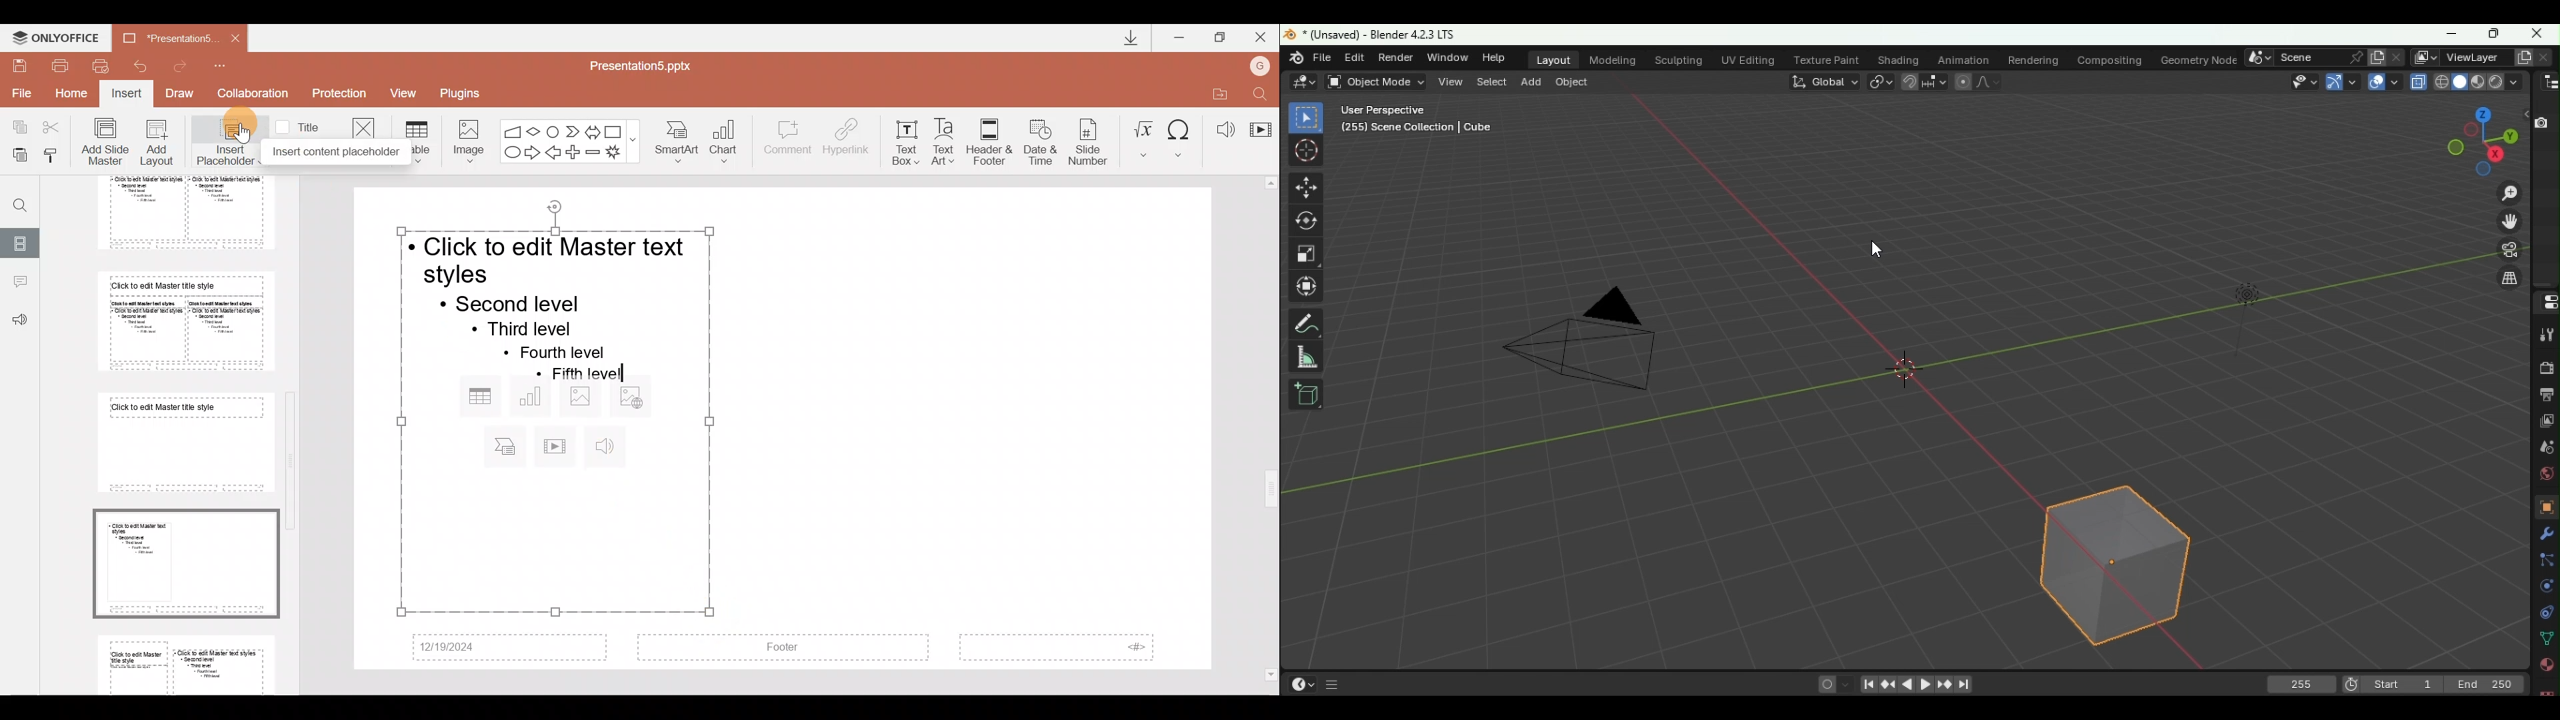  What do you see at coordinates (1037, 139) in the screenshot?
I see `Date & time` at bounding box center [1037, 139].